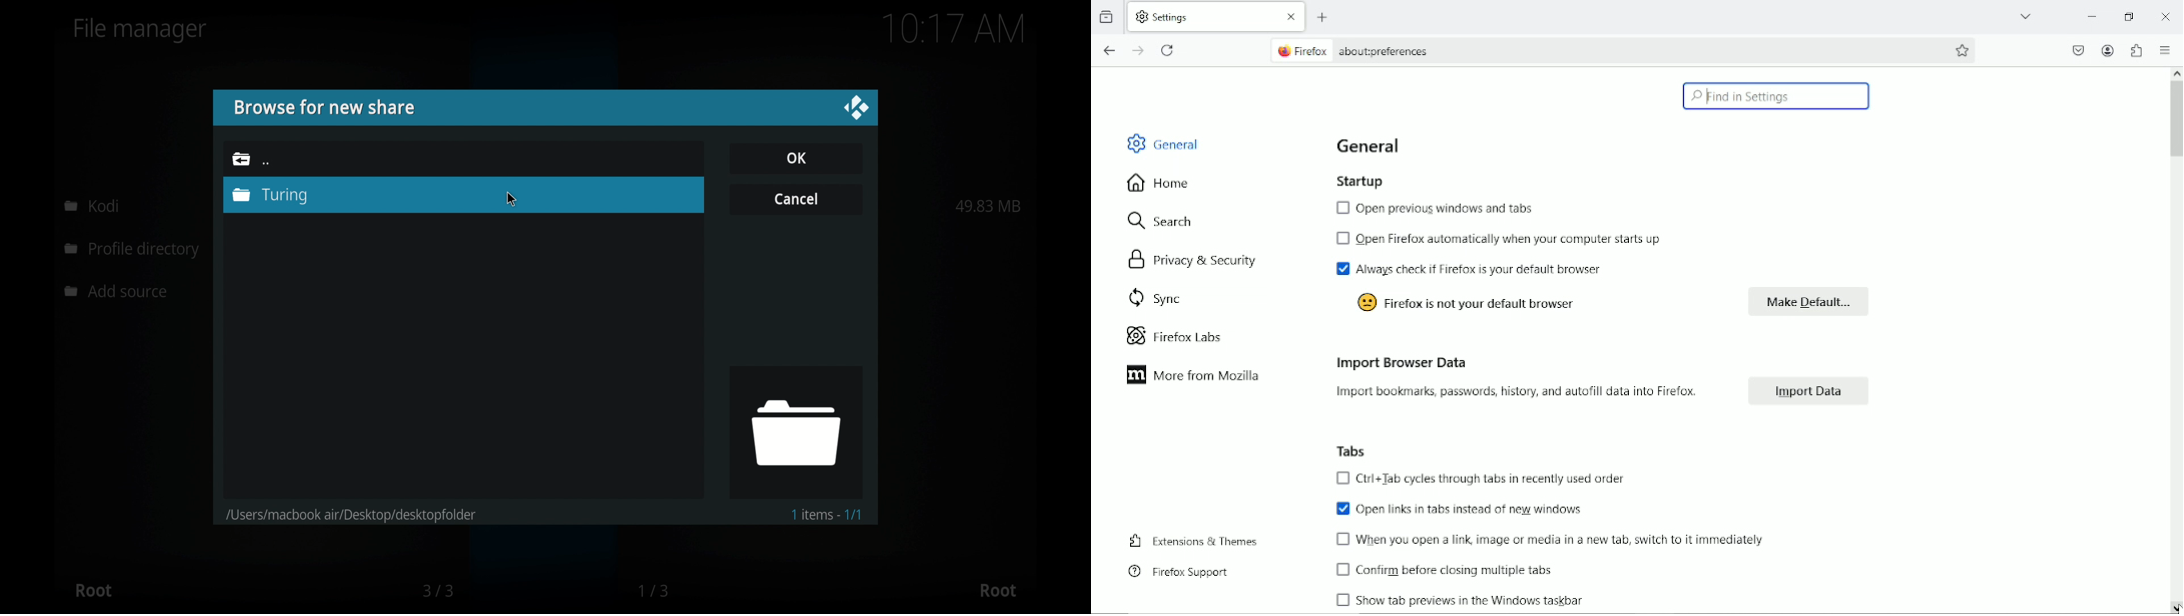  Describe the element at coordinates (796, 198) in the screenshot. I see `cancel` at that location.